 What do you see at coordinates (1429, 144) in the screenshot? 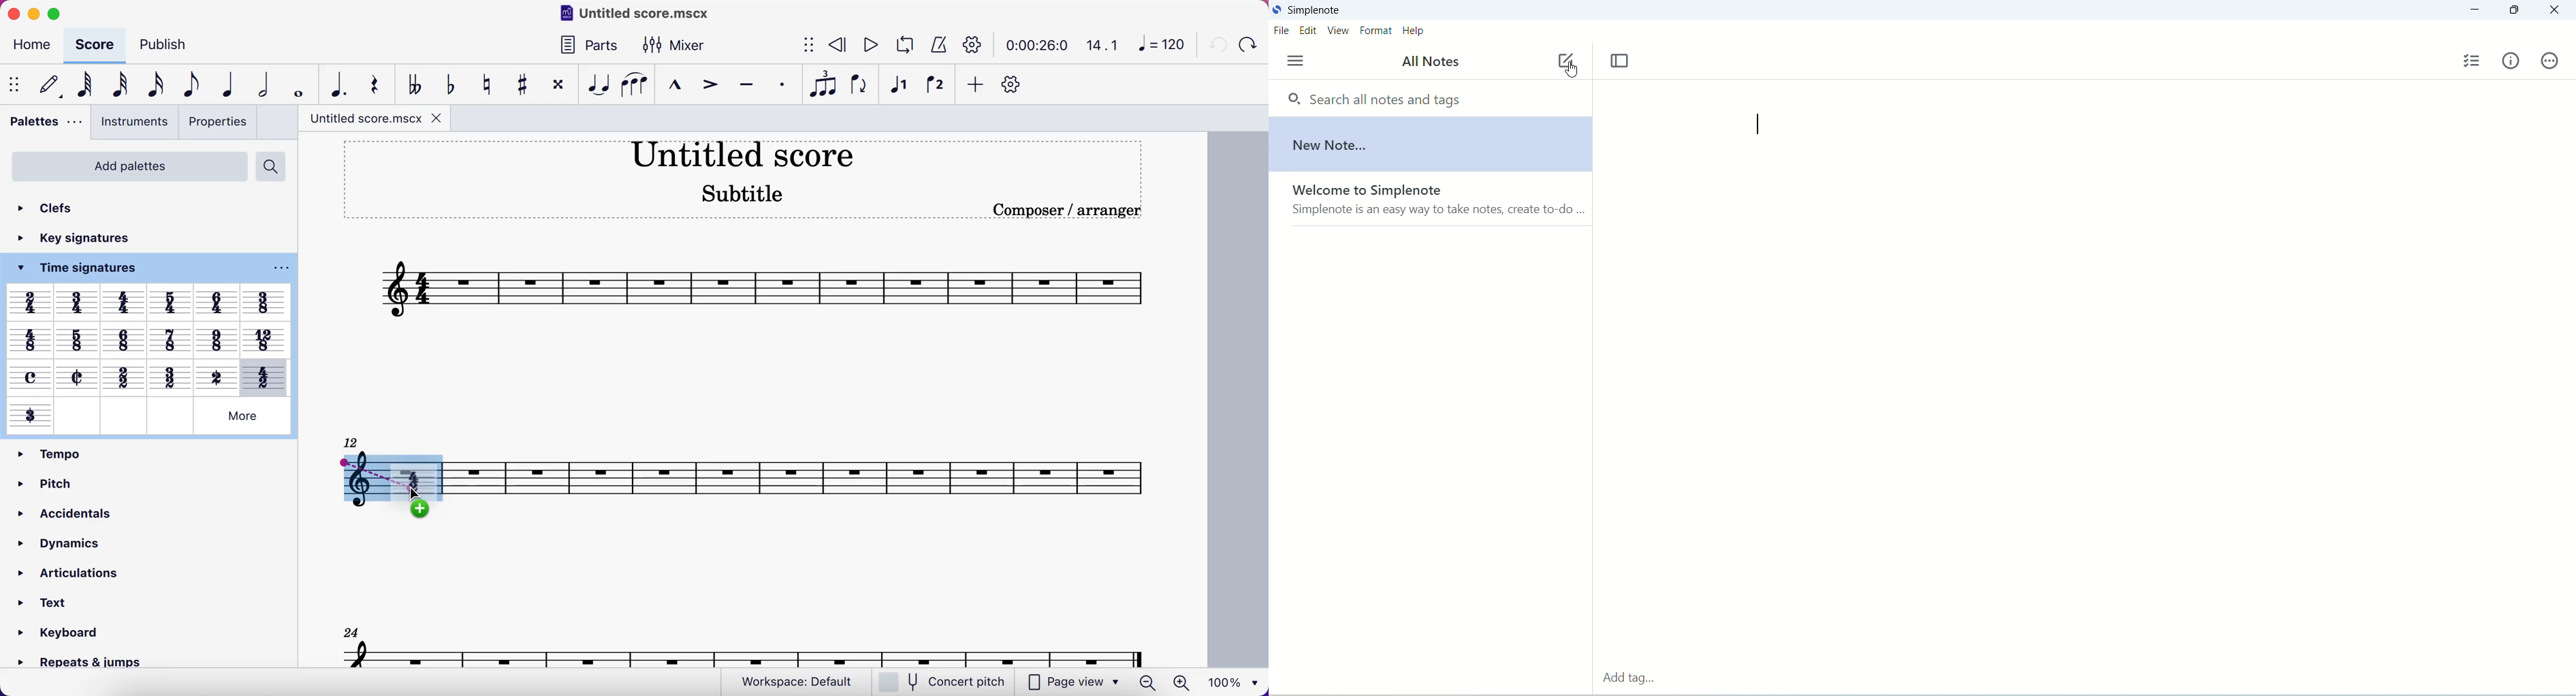
I see `new note` at bounding box center [1429, 144].